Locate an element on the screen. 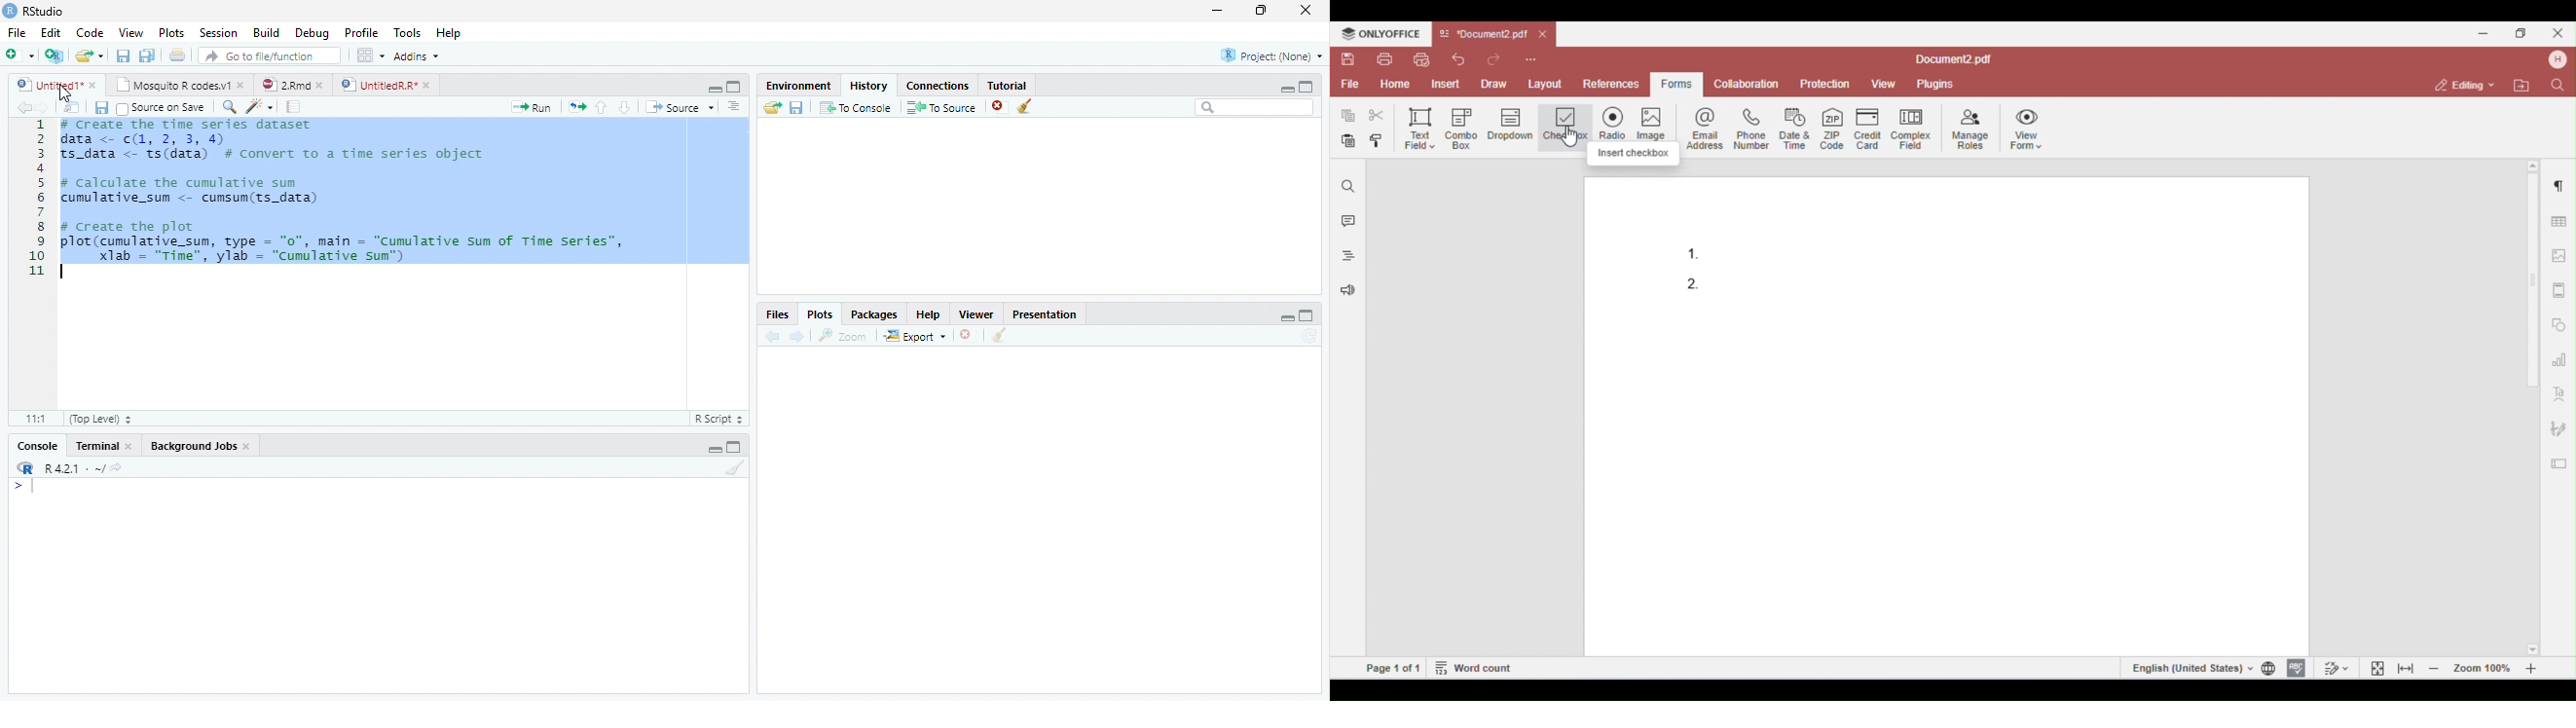 Image resolution: width=2576 pixels, height=728 pixels. Project (None) is located at coordinates (1272, 55).